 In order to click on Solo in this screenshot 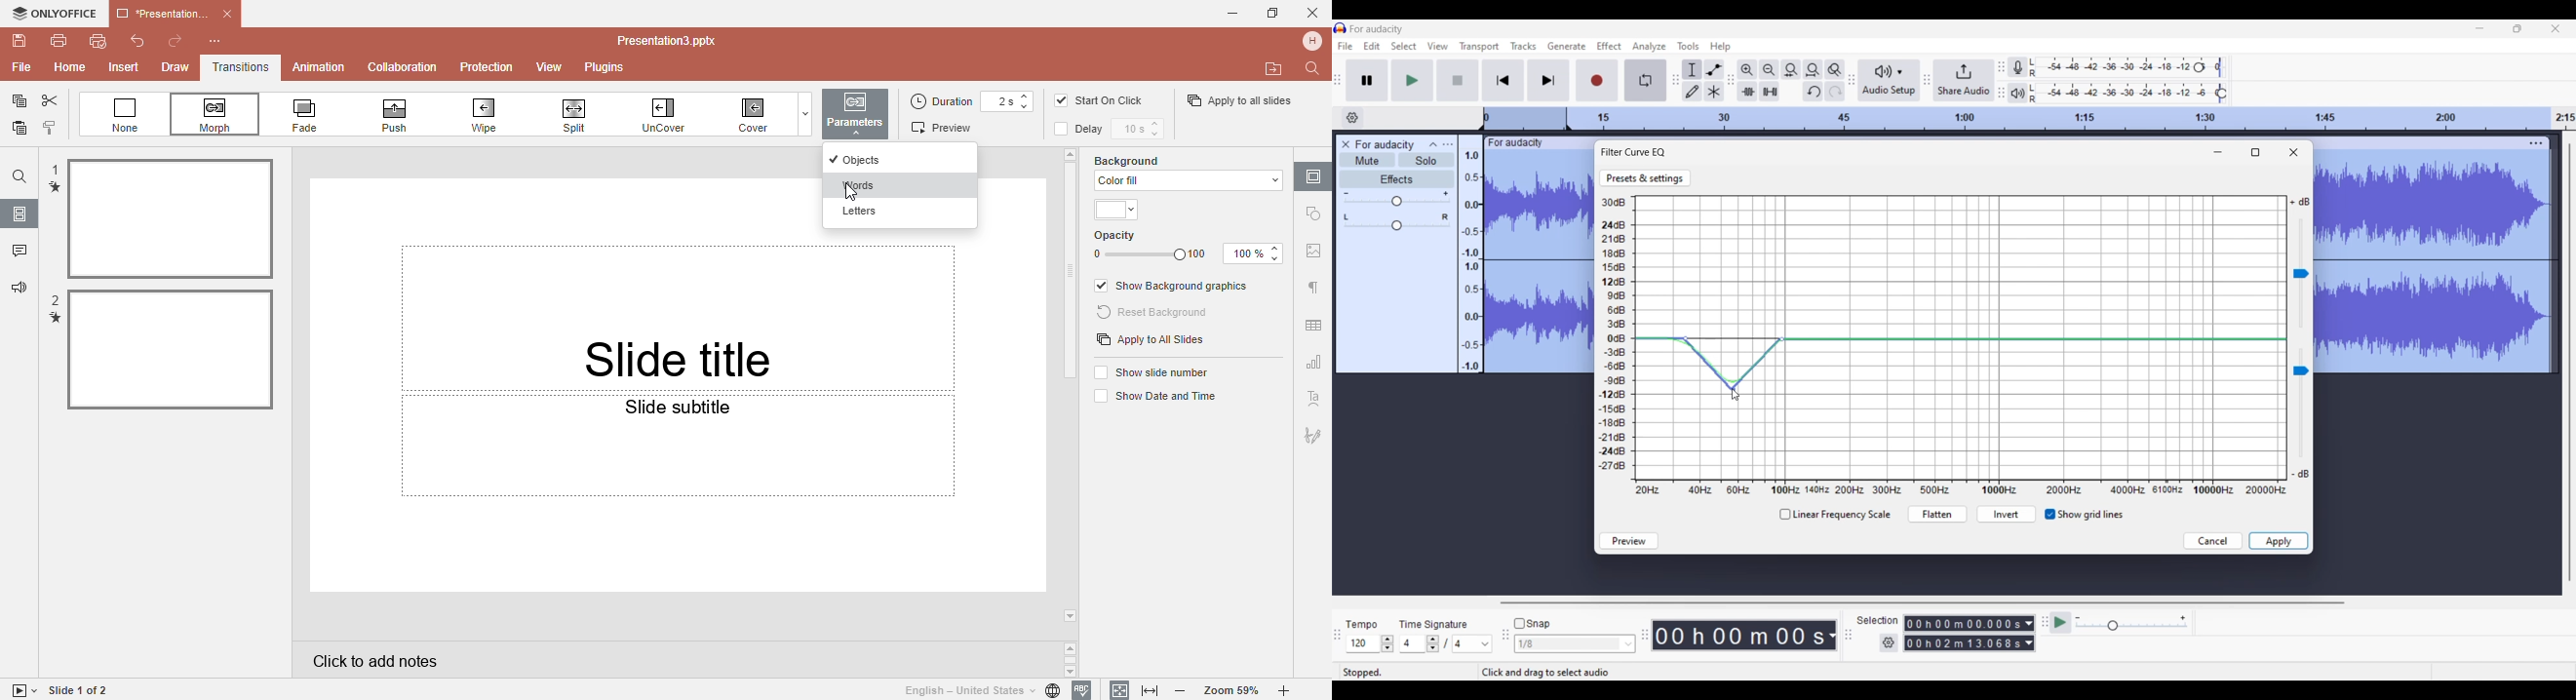, I will do `click(1427, 160)`.